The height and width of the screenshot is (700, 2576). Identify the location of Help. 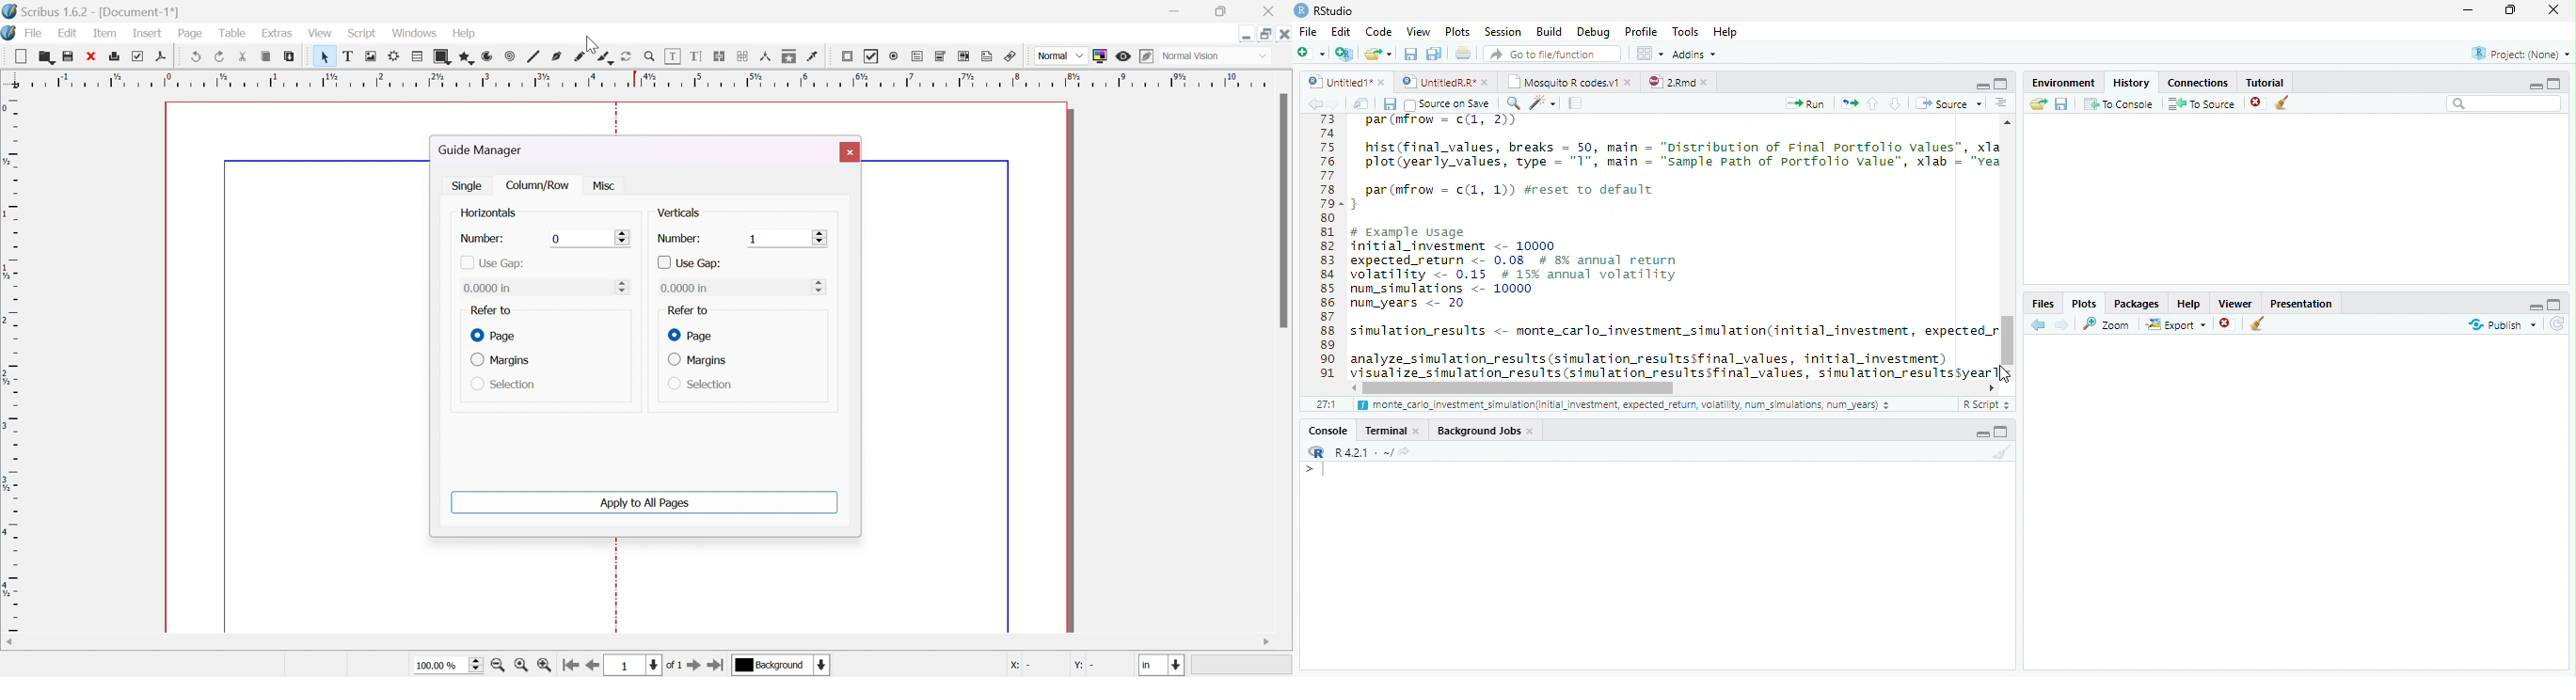
(1727, 33).